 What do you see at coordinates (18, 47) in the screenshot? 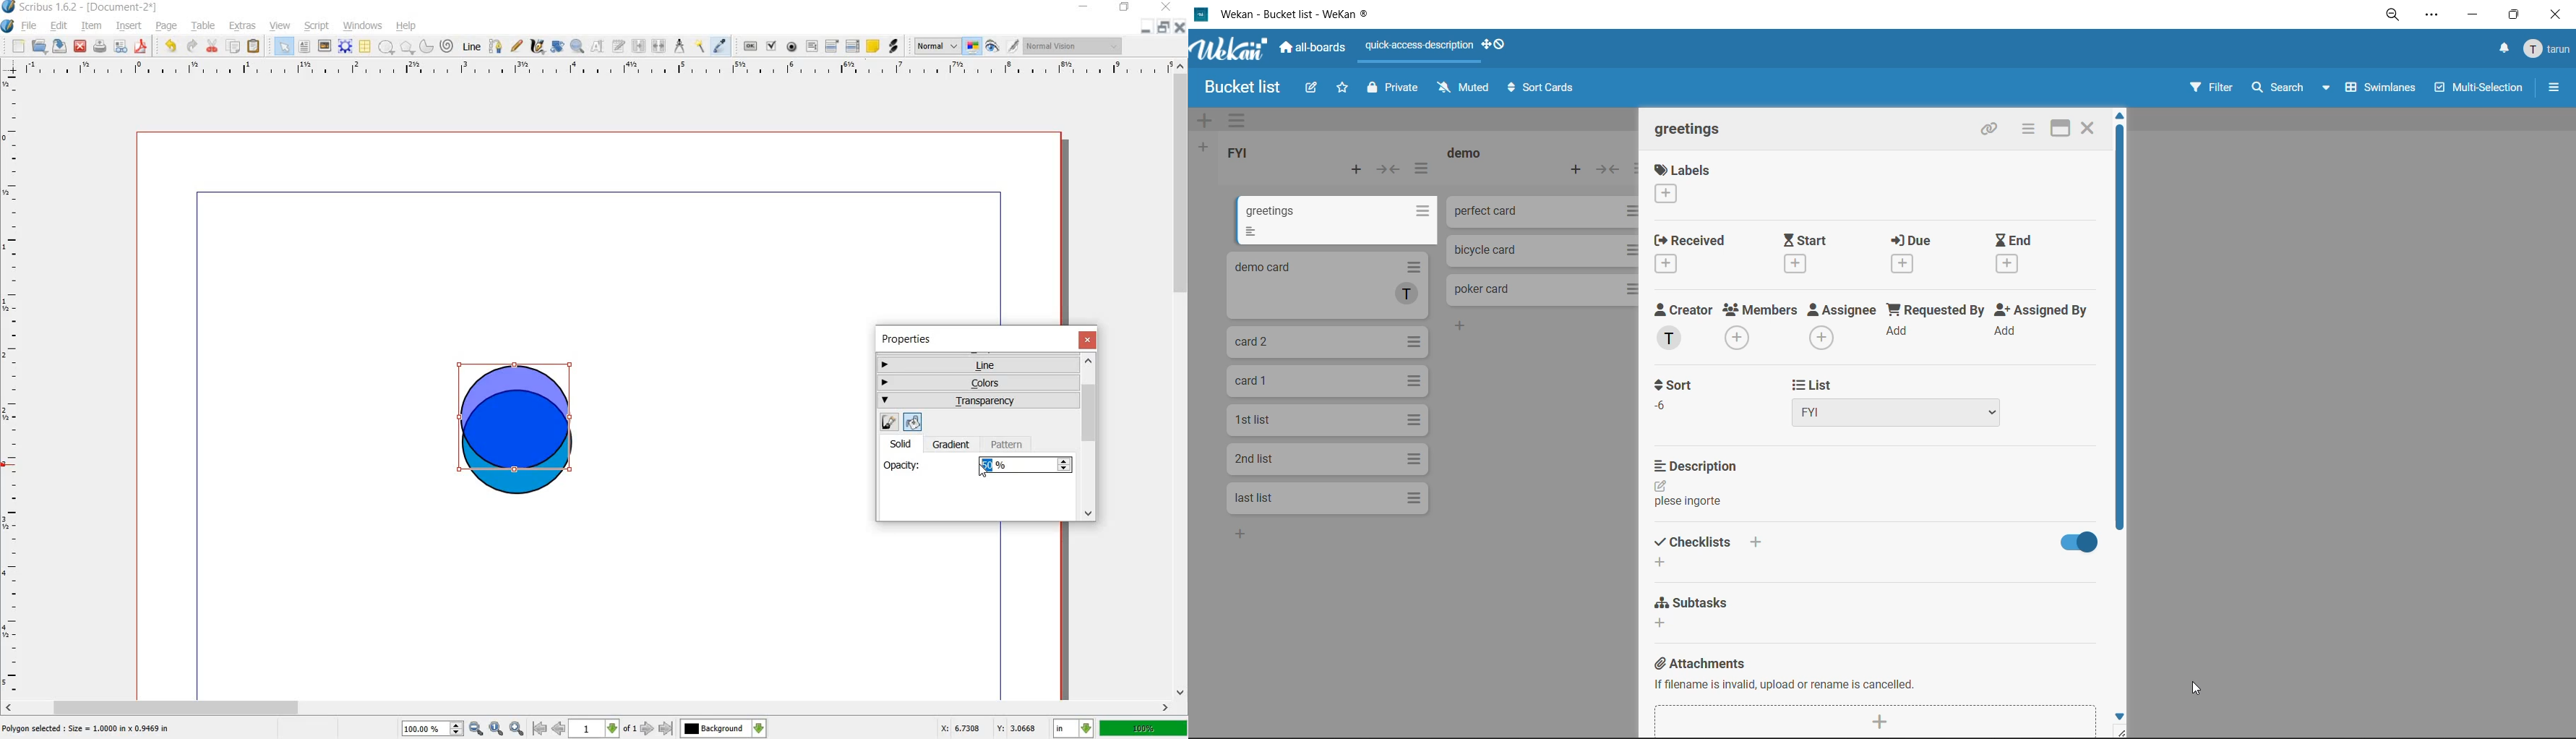
I see `new` at bounding box center [18, 47].